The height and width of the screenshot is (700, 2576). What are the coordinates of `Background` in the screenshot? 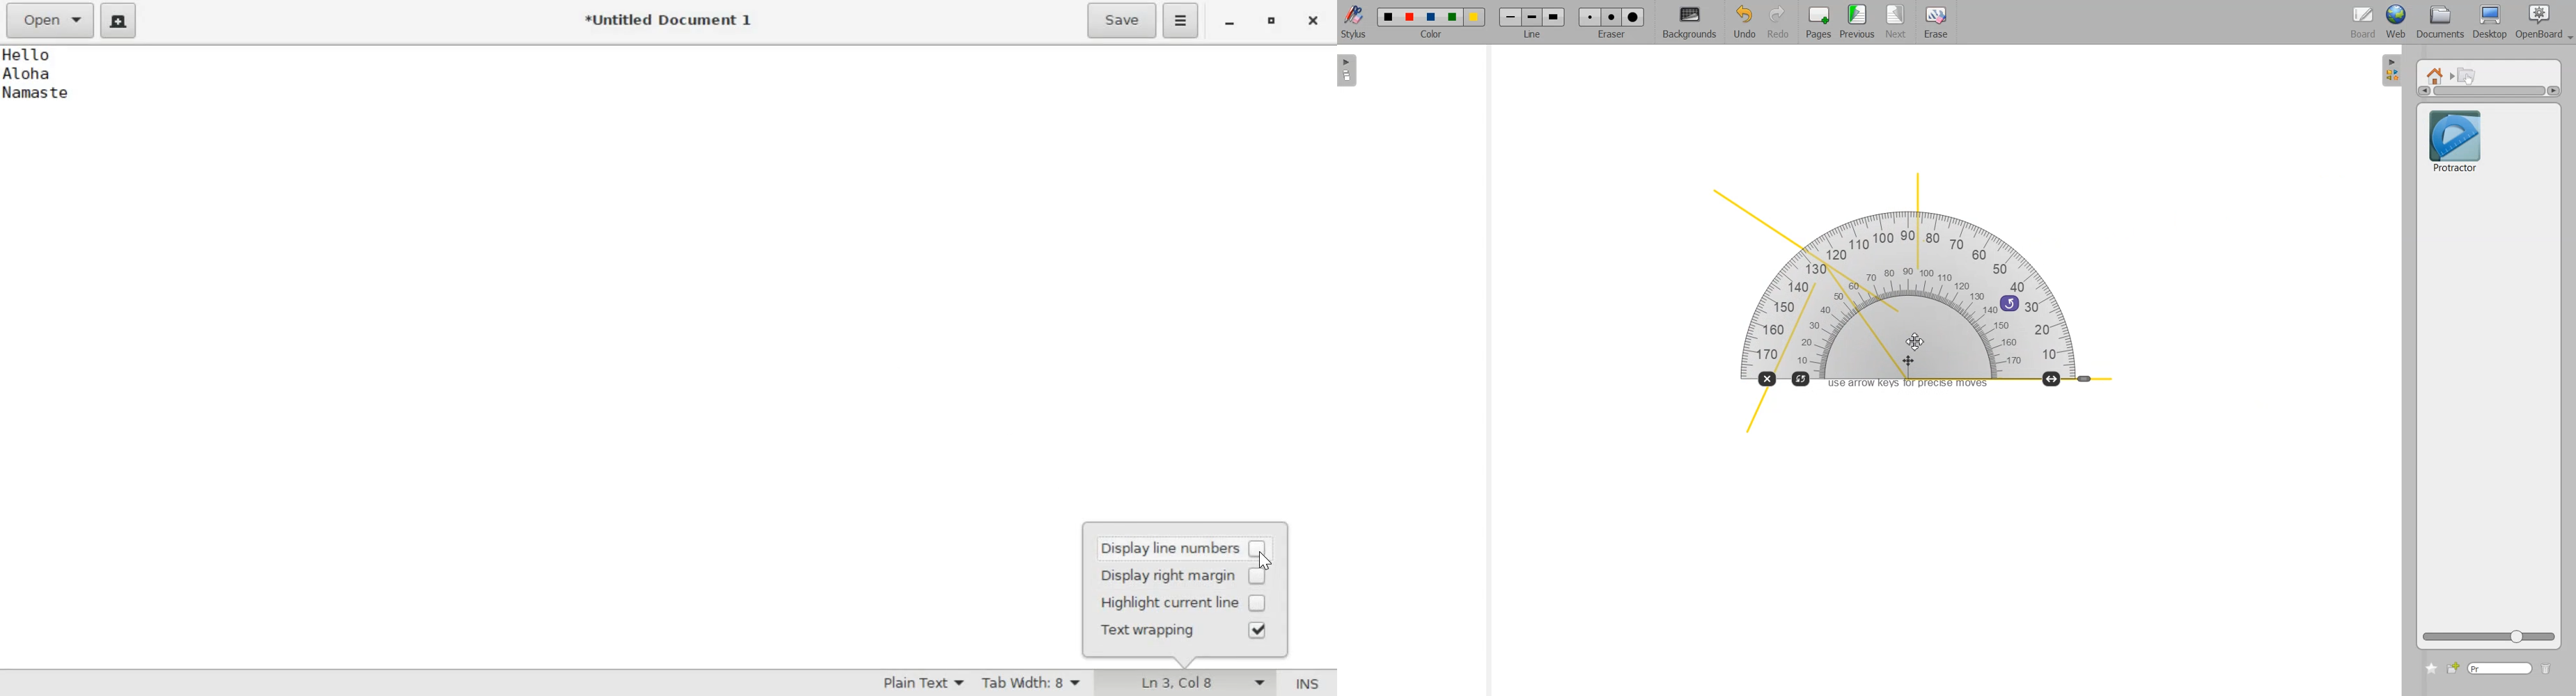 It's located at (1690, 23).